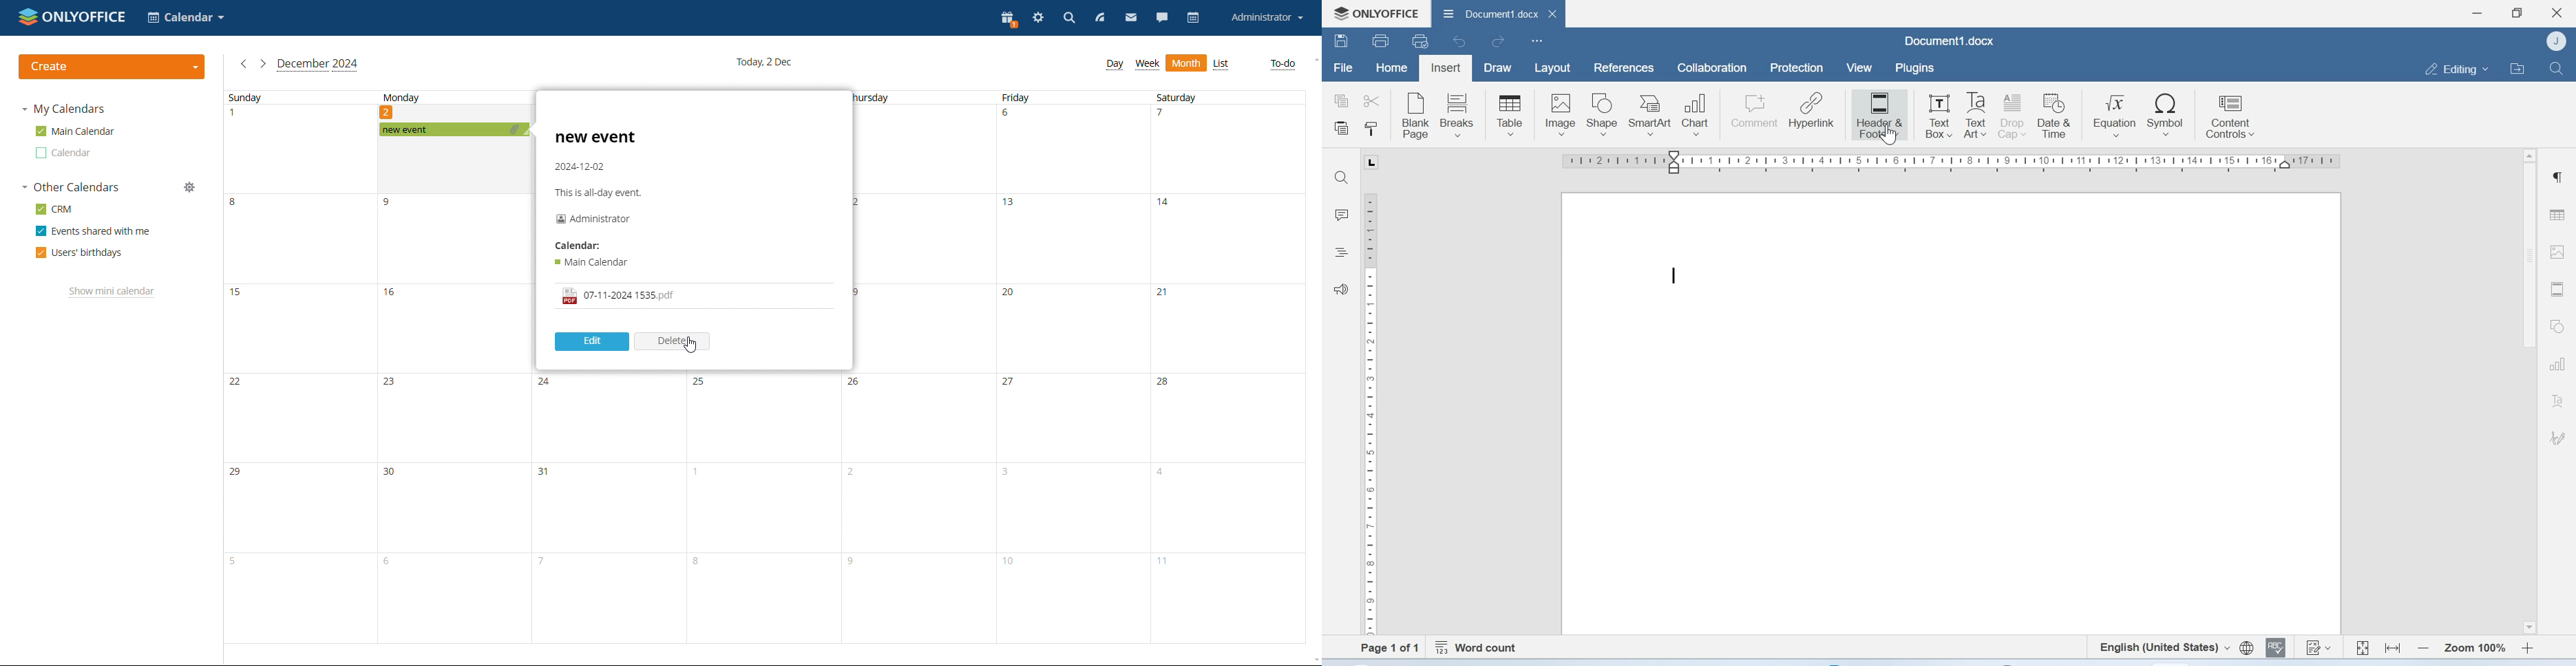 The image size is (2576, 672). What do you see at coordinates (1560, 114) in the screenshot?
I see `Image` at bounding box center [1560, 114].